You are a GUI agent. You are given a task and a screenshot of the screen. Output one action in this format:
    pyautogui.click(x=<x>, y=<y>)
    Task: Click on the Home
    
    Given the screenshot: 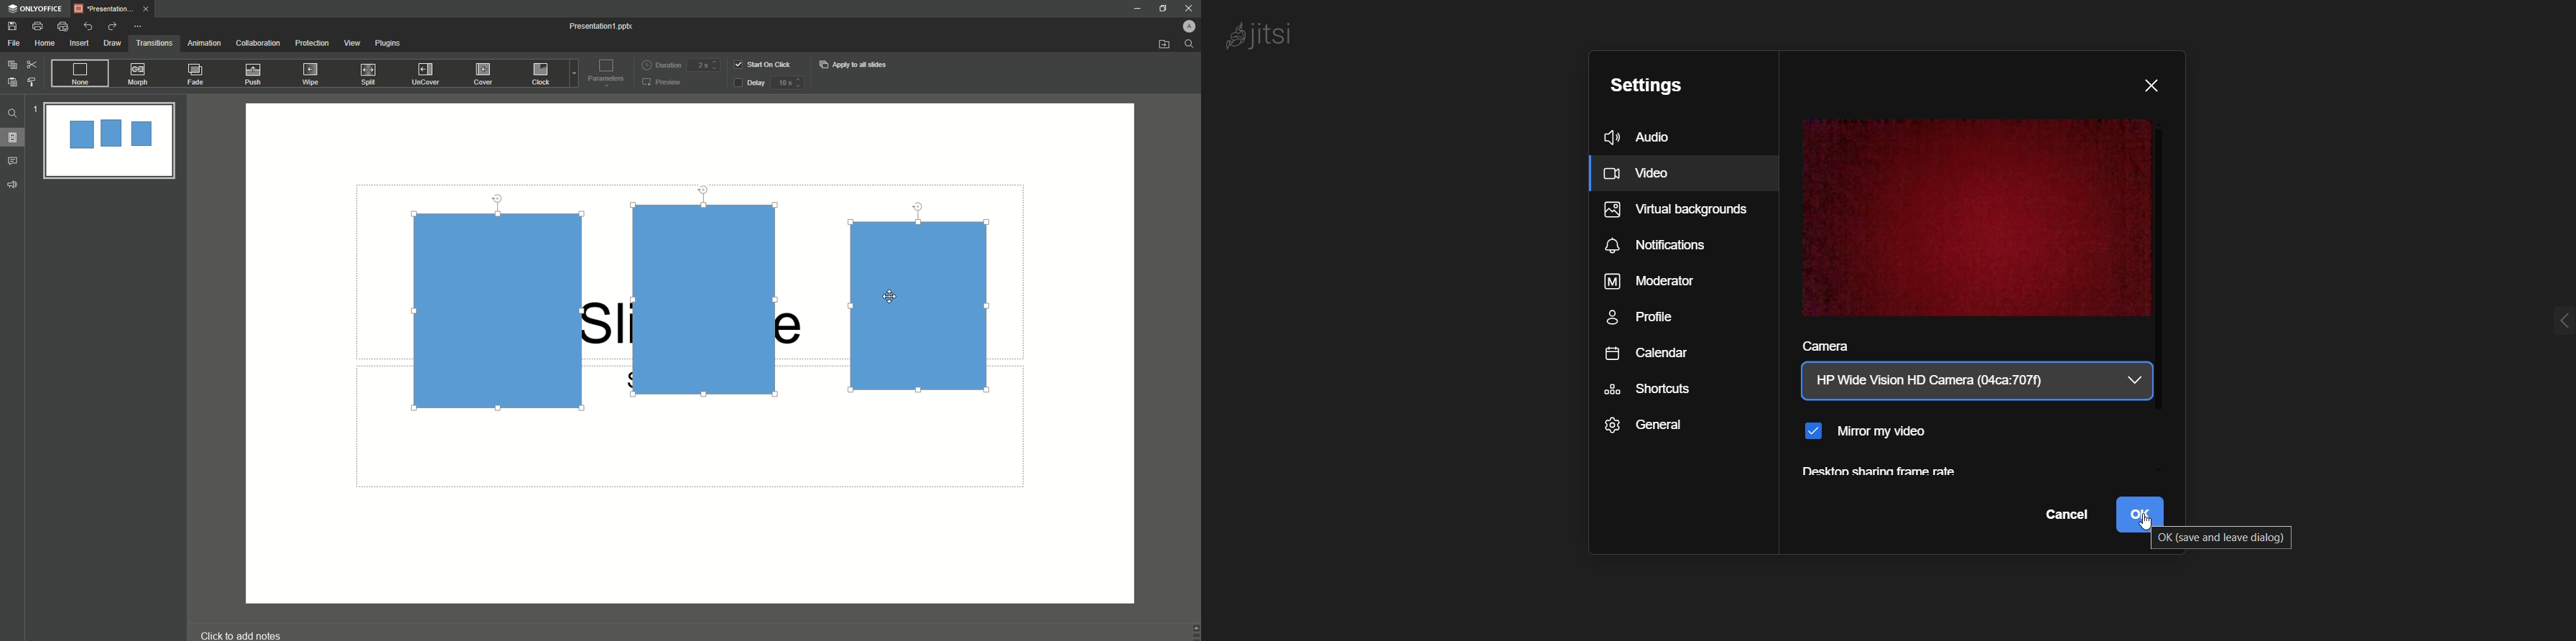 What is the action you would take?
    pyautogui.click(x=45, y=44)
    